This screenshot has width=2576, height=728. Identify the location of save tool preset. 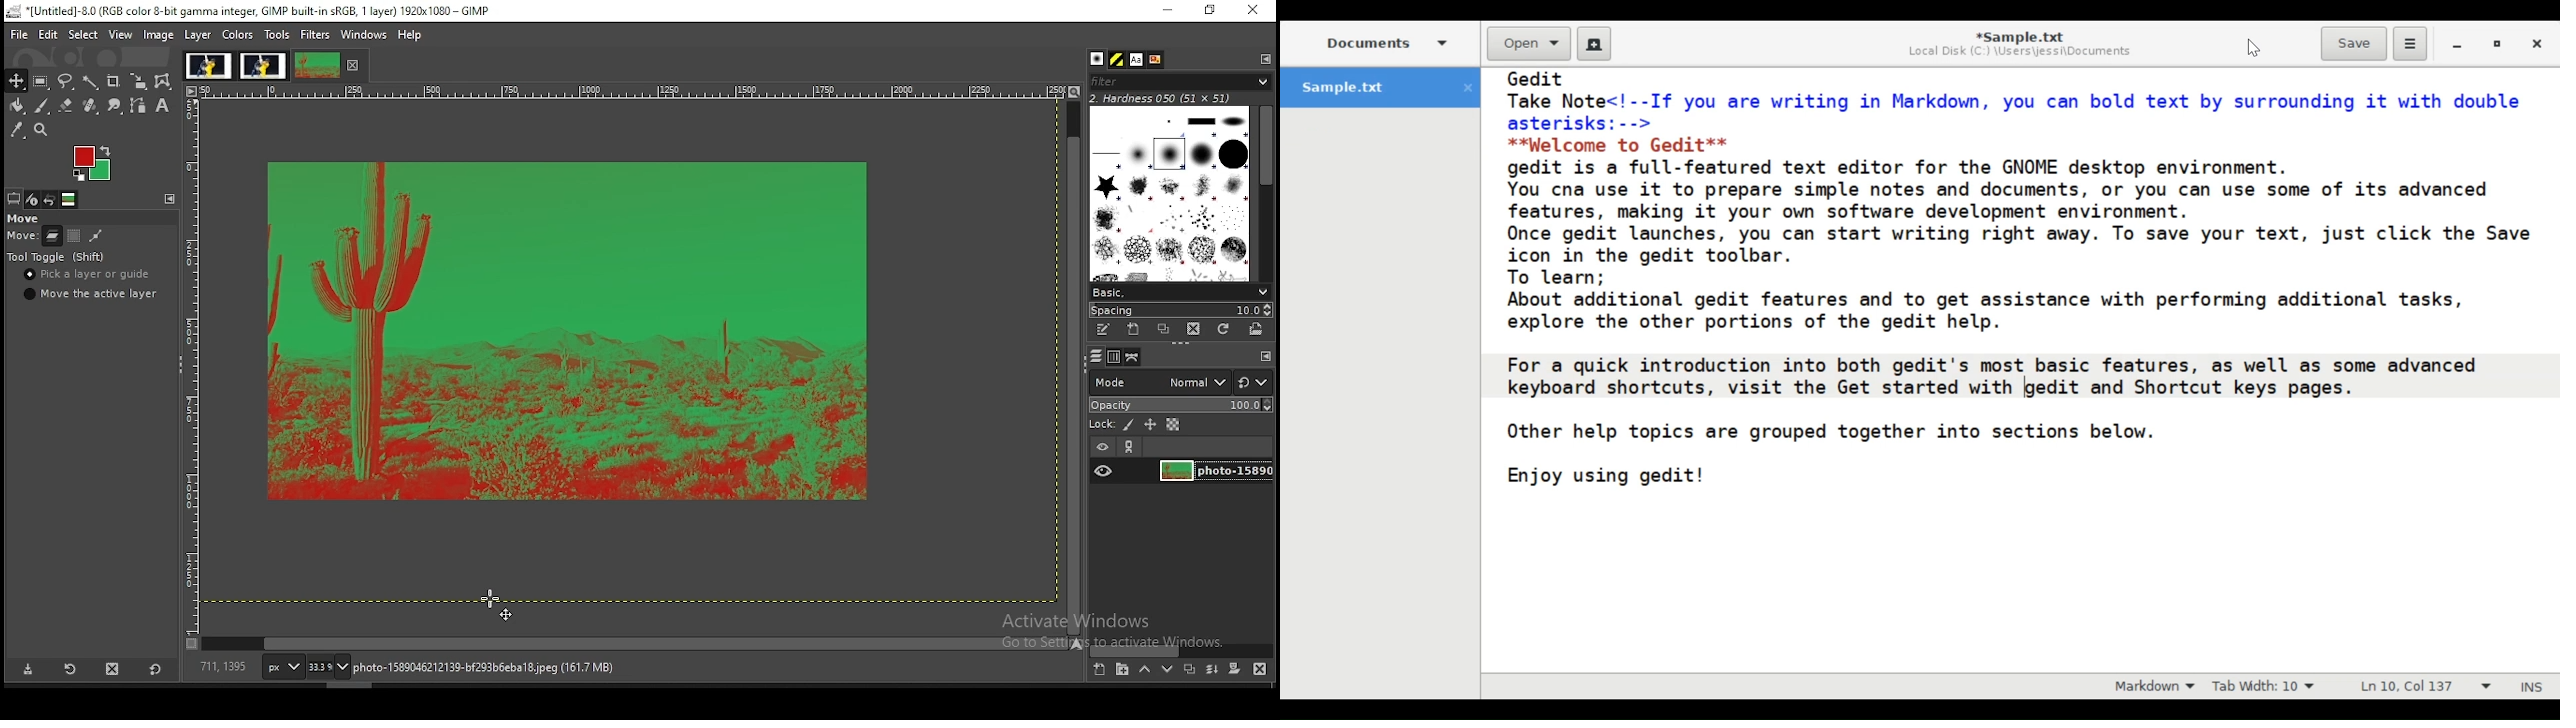
(26, 670).